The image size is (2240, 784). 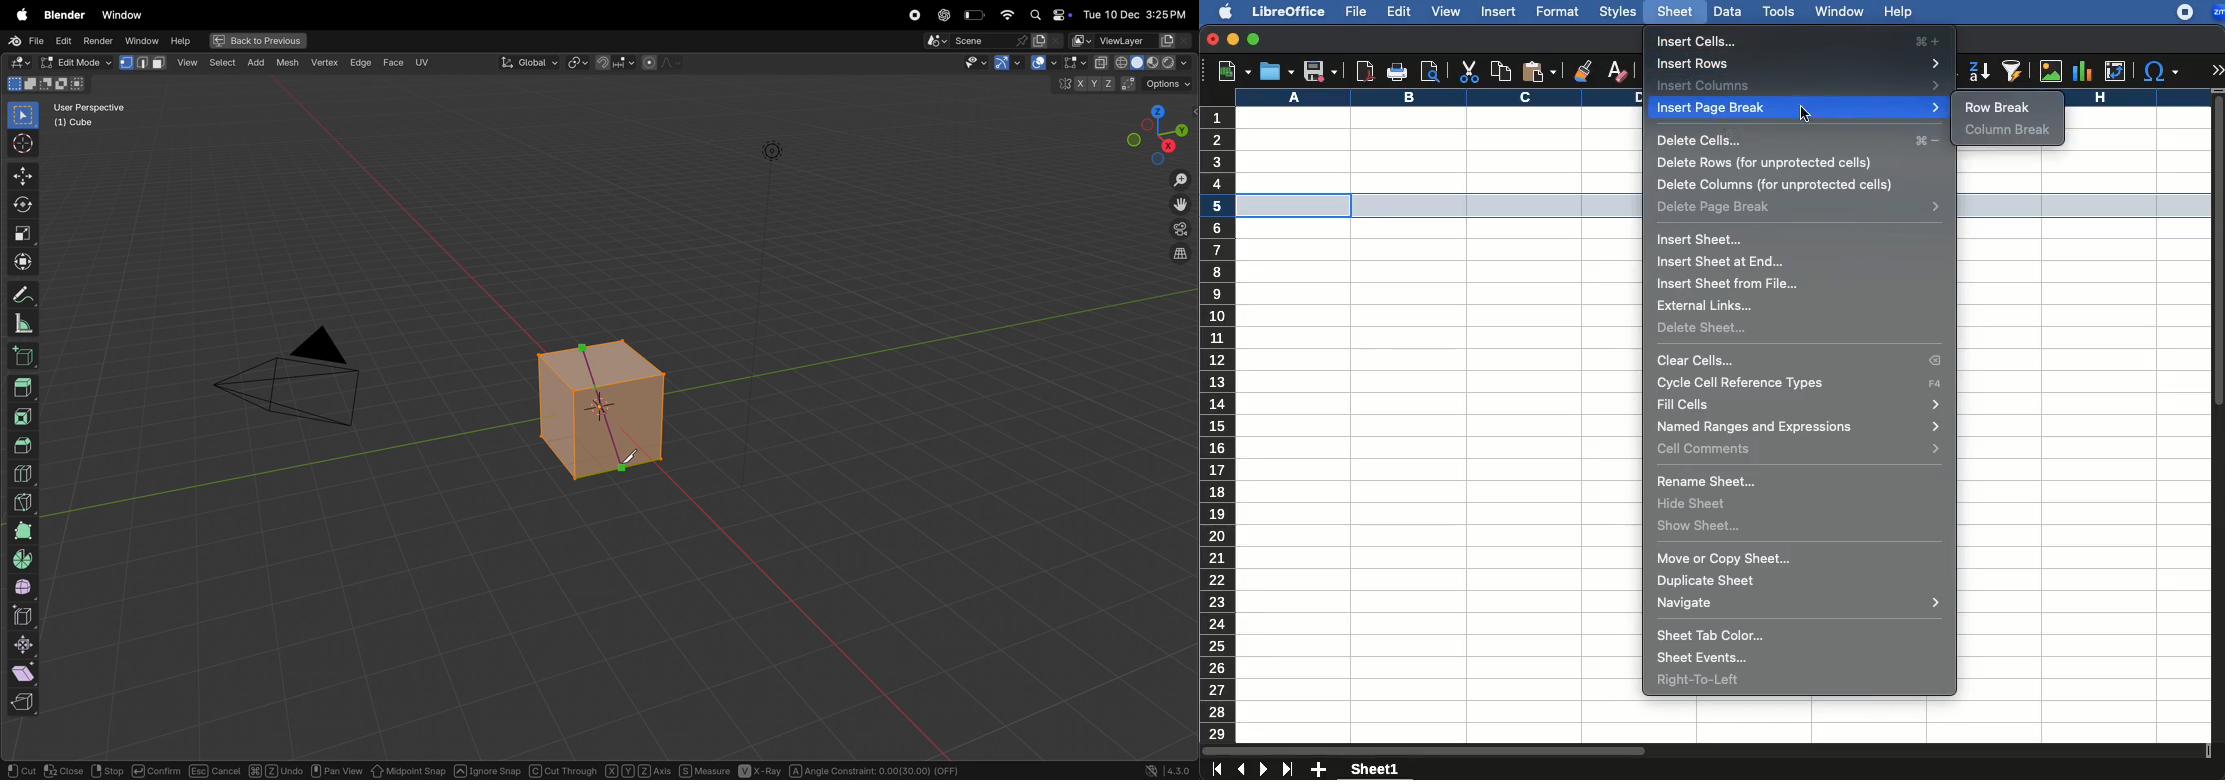 I want to click on hide sheet, so click(x=1692, y=504).